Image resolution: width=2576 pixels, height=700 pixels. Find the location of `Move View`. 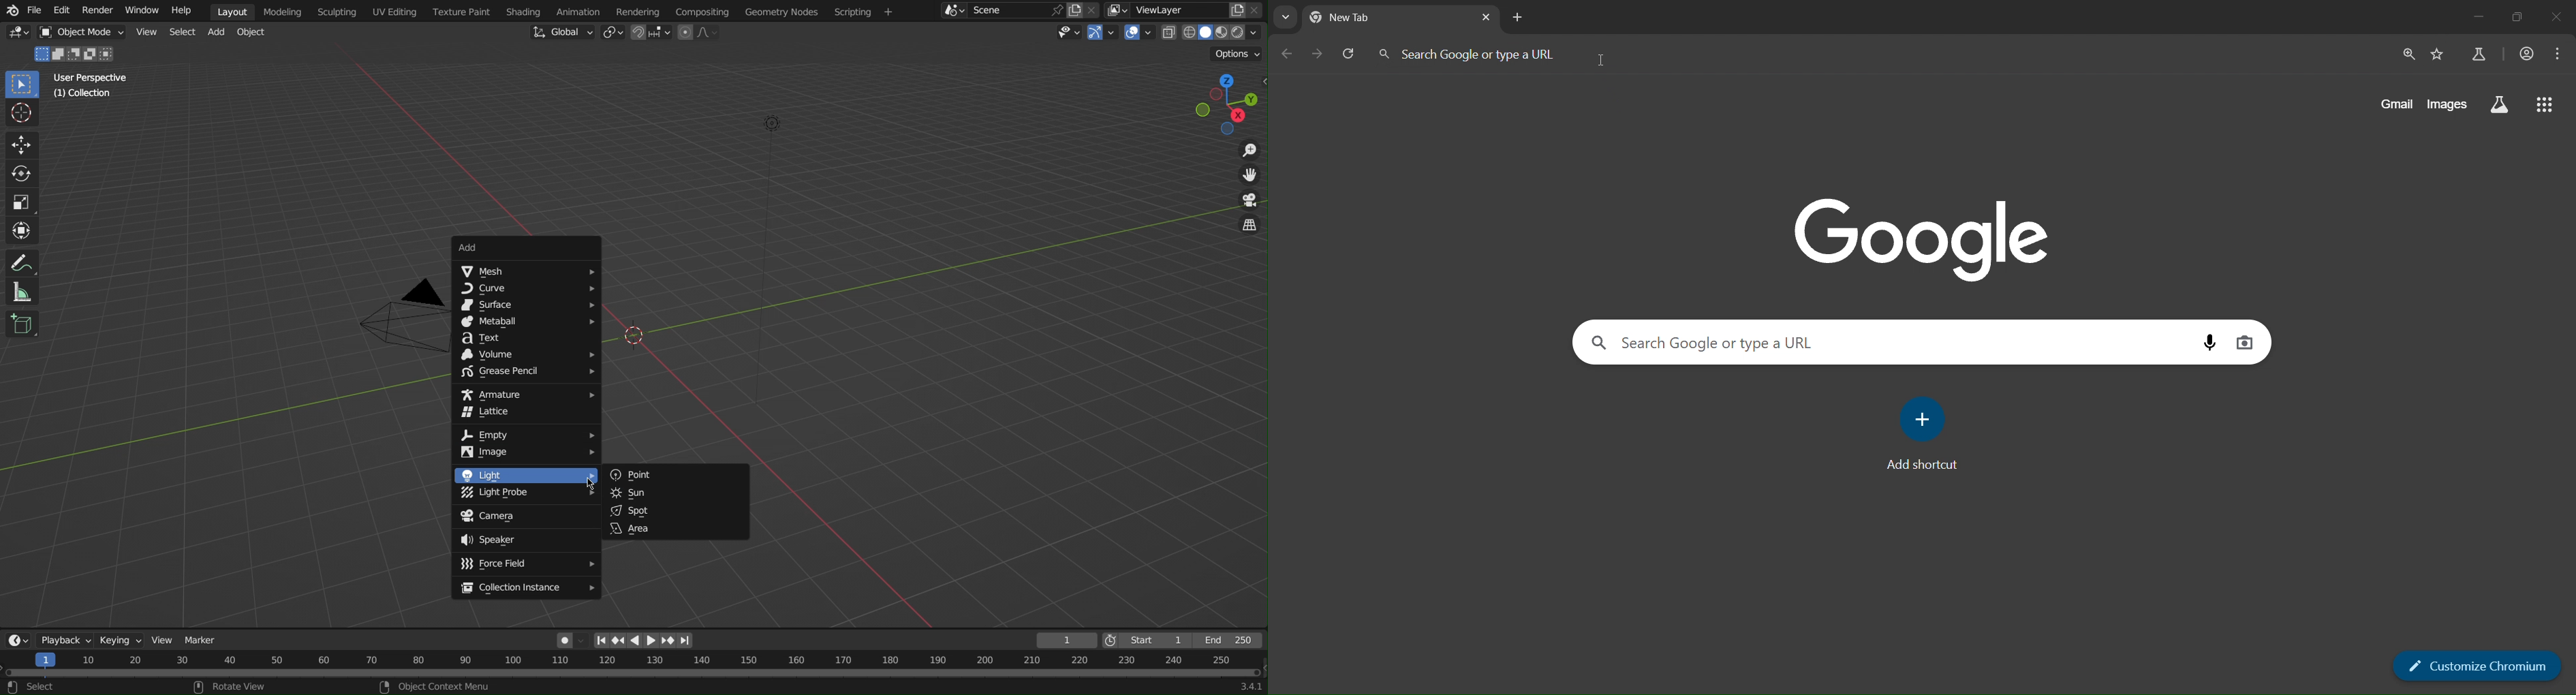

Move View is located at coordinates (1248, 177).